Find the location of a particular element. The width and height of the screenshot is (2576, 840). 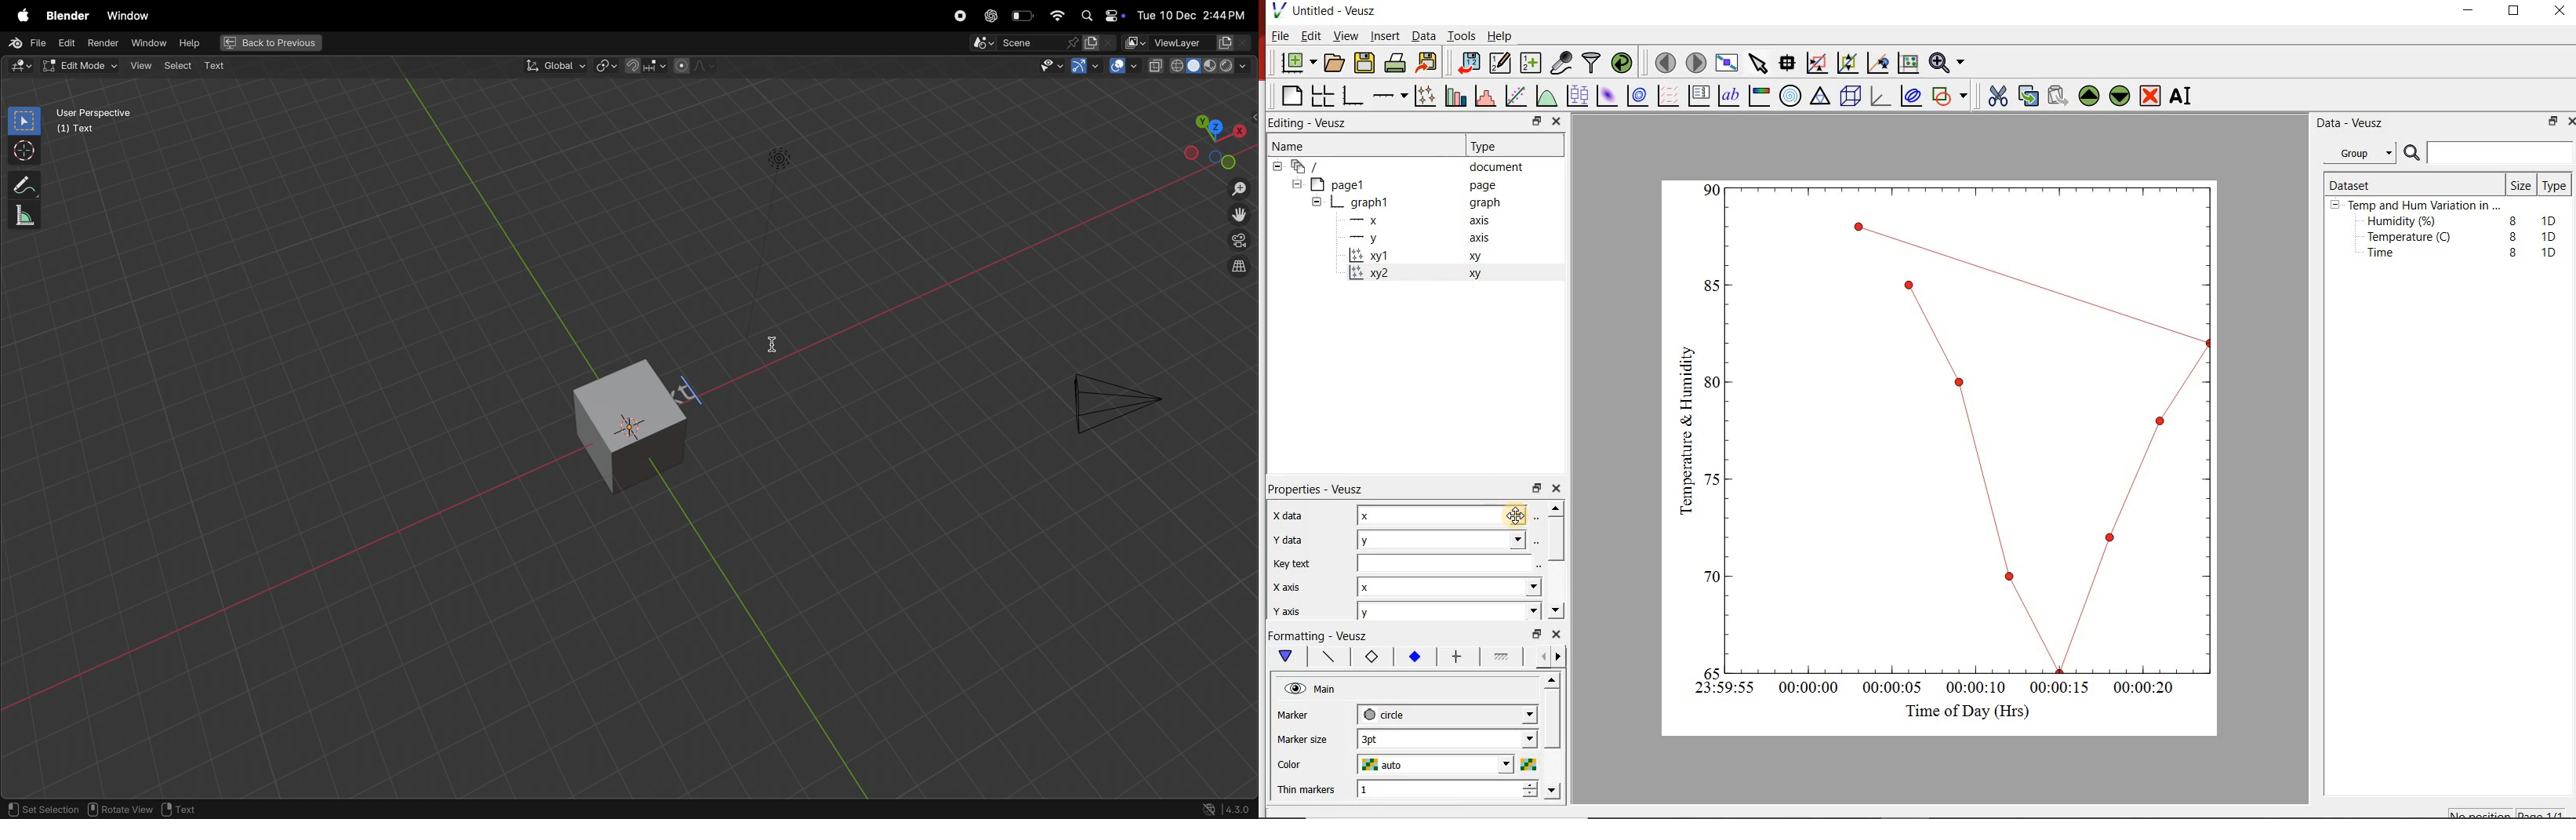

move to the next page is located at coordinates (1695, 62).